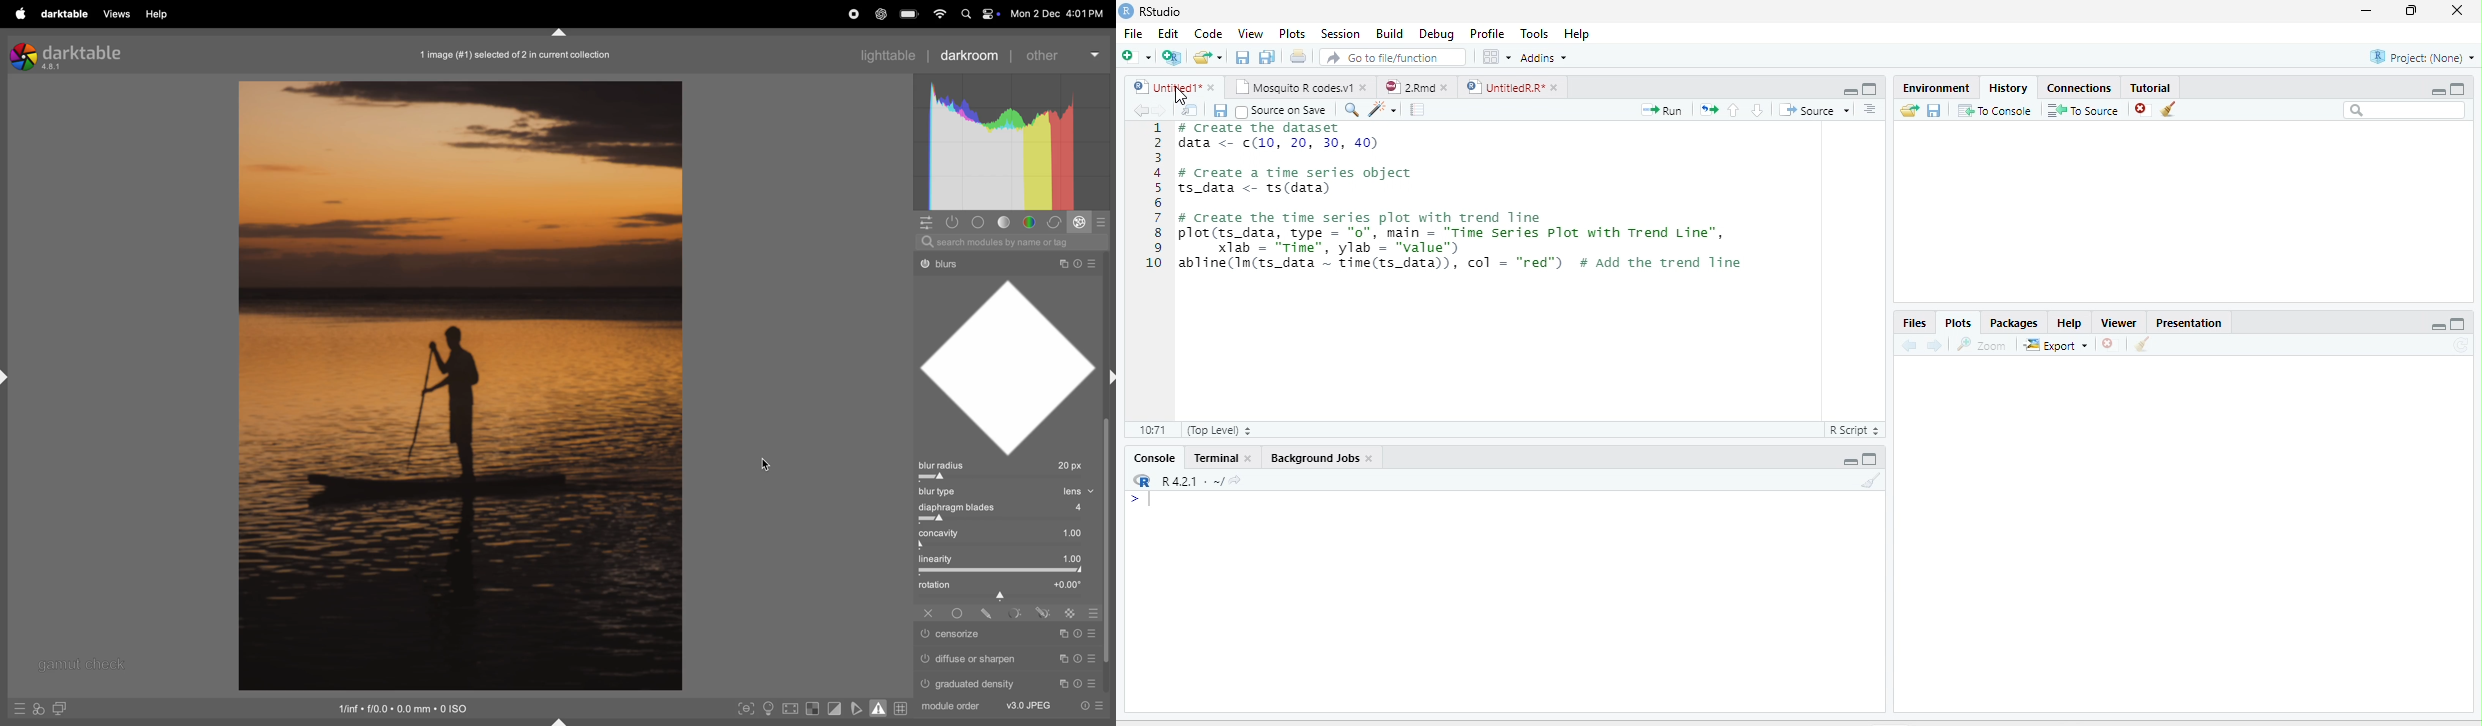  What do you see at coordinates (1733, 109) in the screenshot?
I see `Go to previous section/chunk` at bounding box center [1733, 109].